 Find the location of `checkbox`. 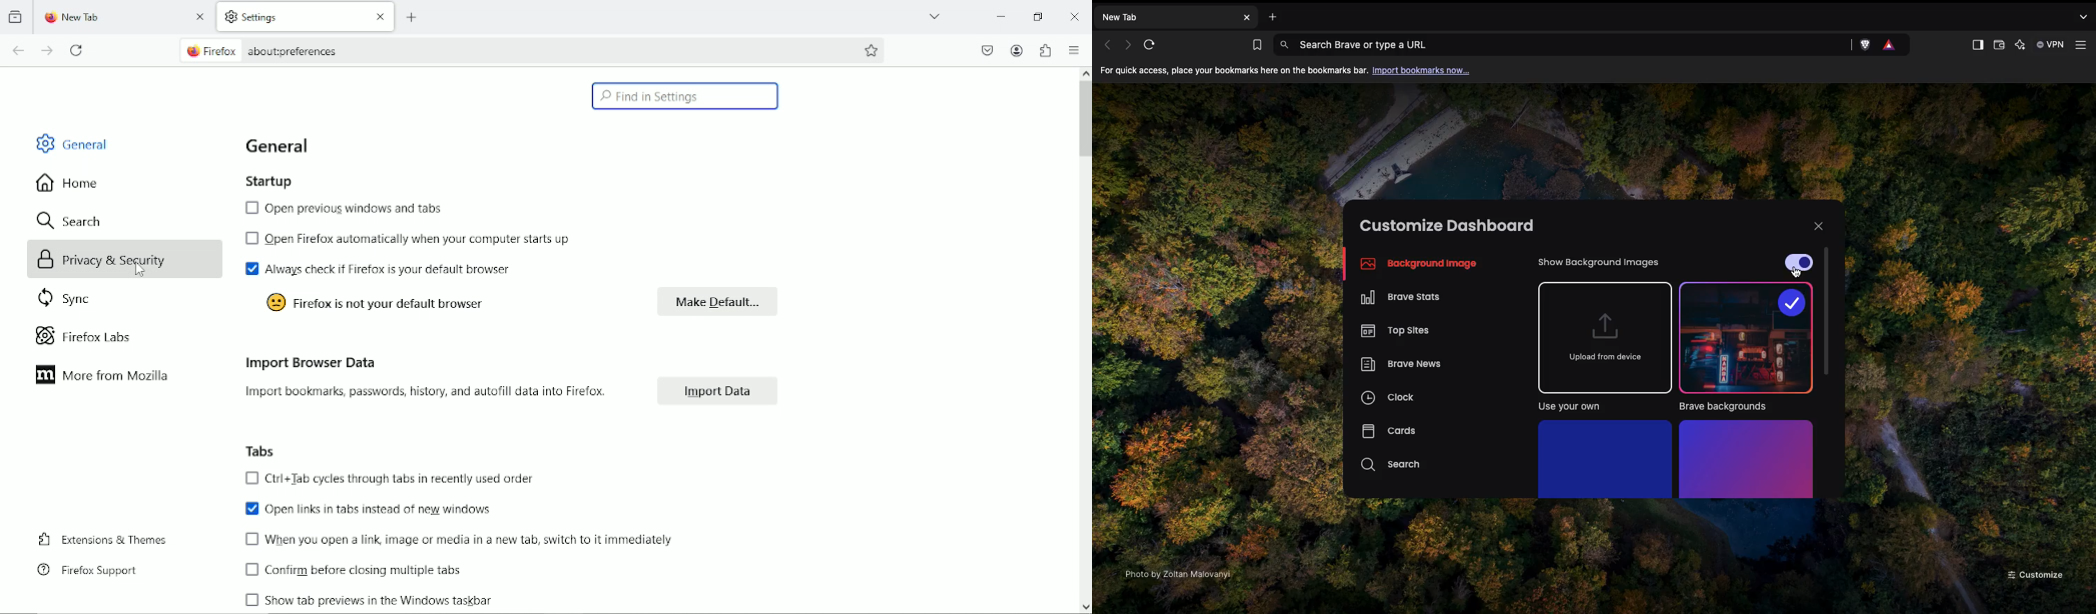

checkbox is located at coordinates (252, 537).